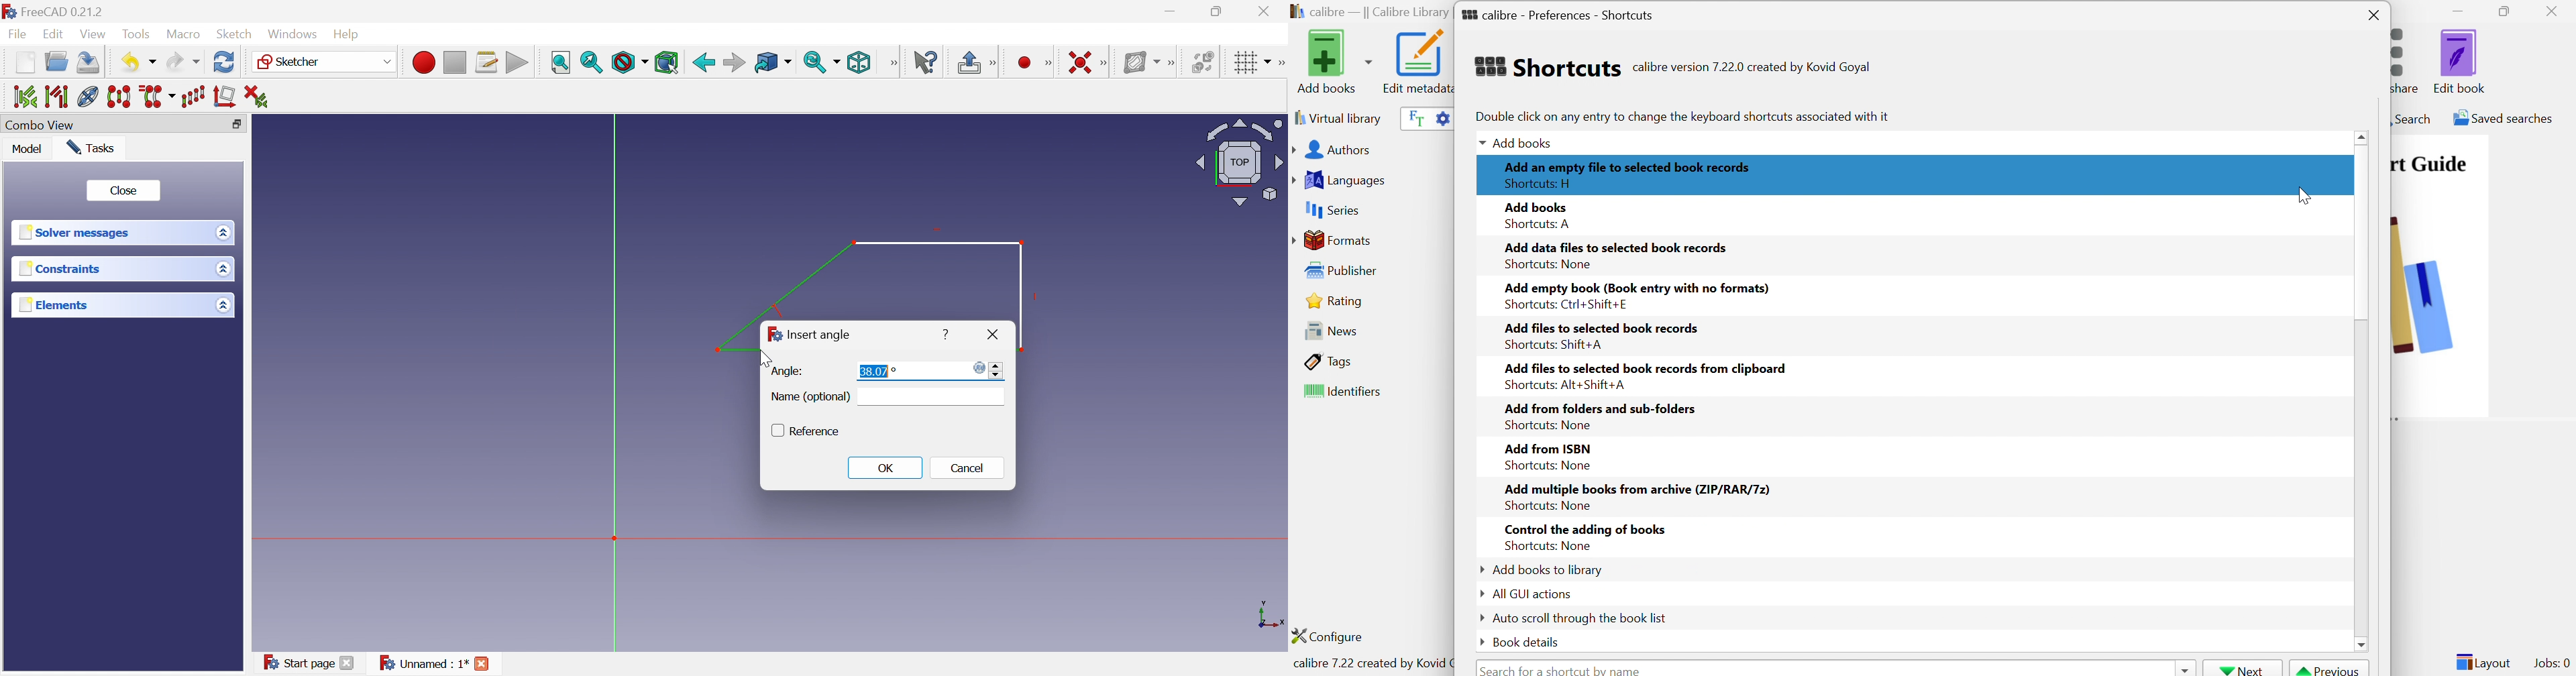  Describe the element at coordinates (1548, 506) in the screenshot. I see `Shortcuts: None` at that location.